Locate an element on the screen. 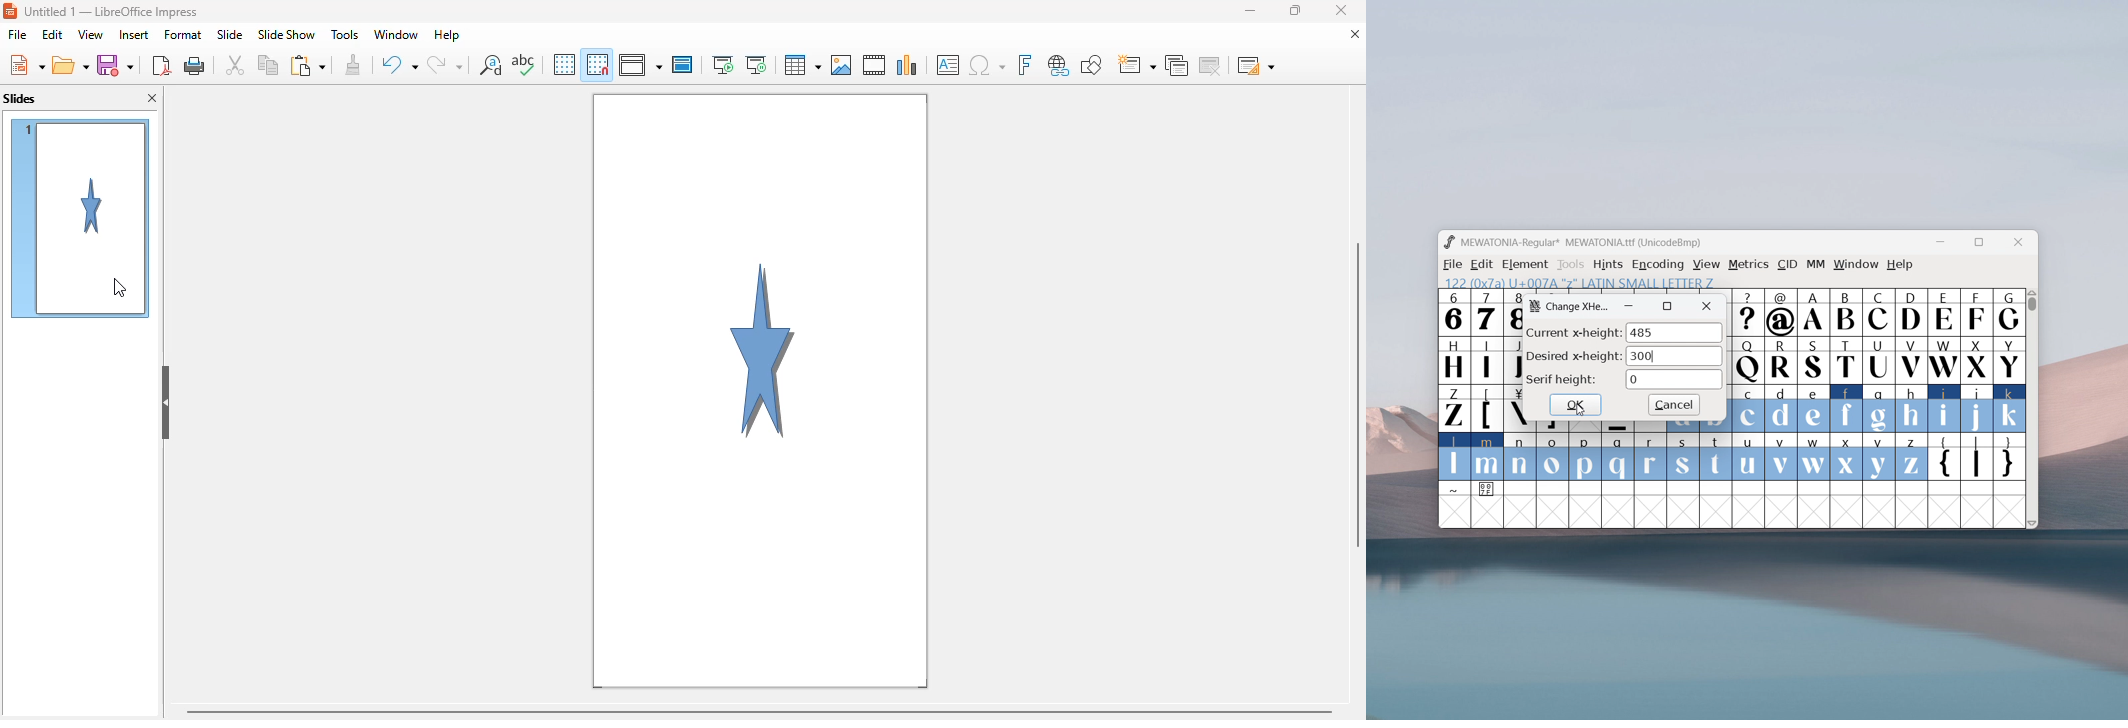 The height and width of the screenshot is (728, 2128). redo is located at coordinates (445, 63).